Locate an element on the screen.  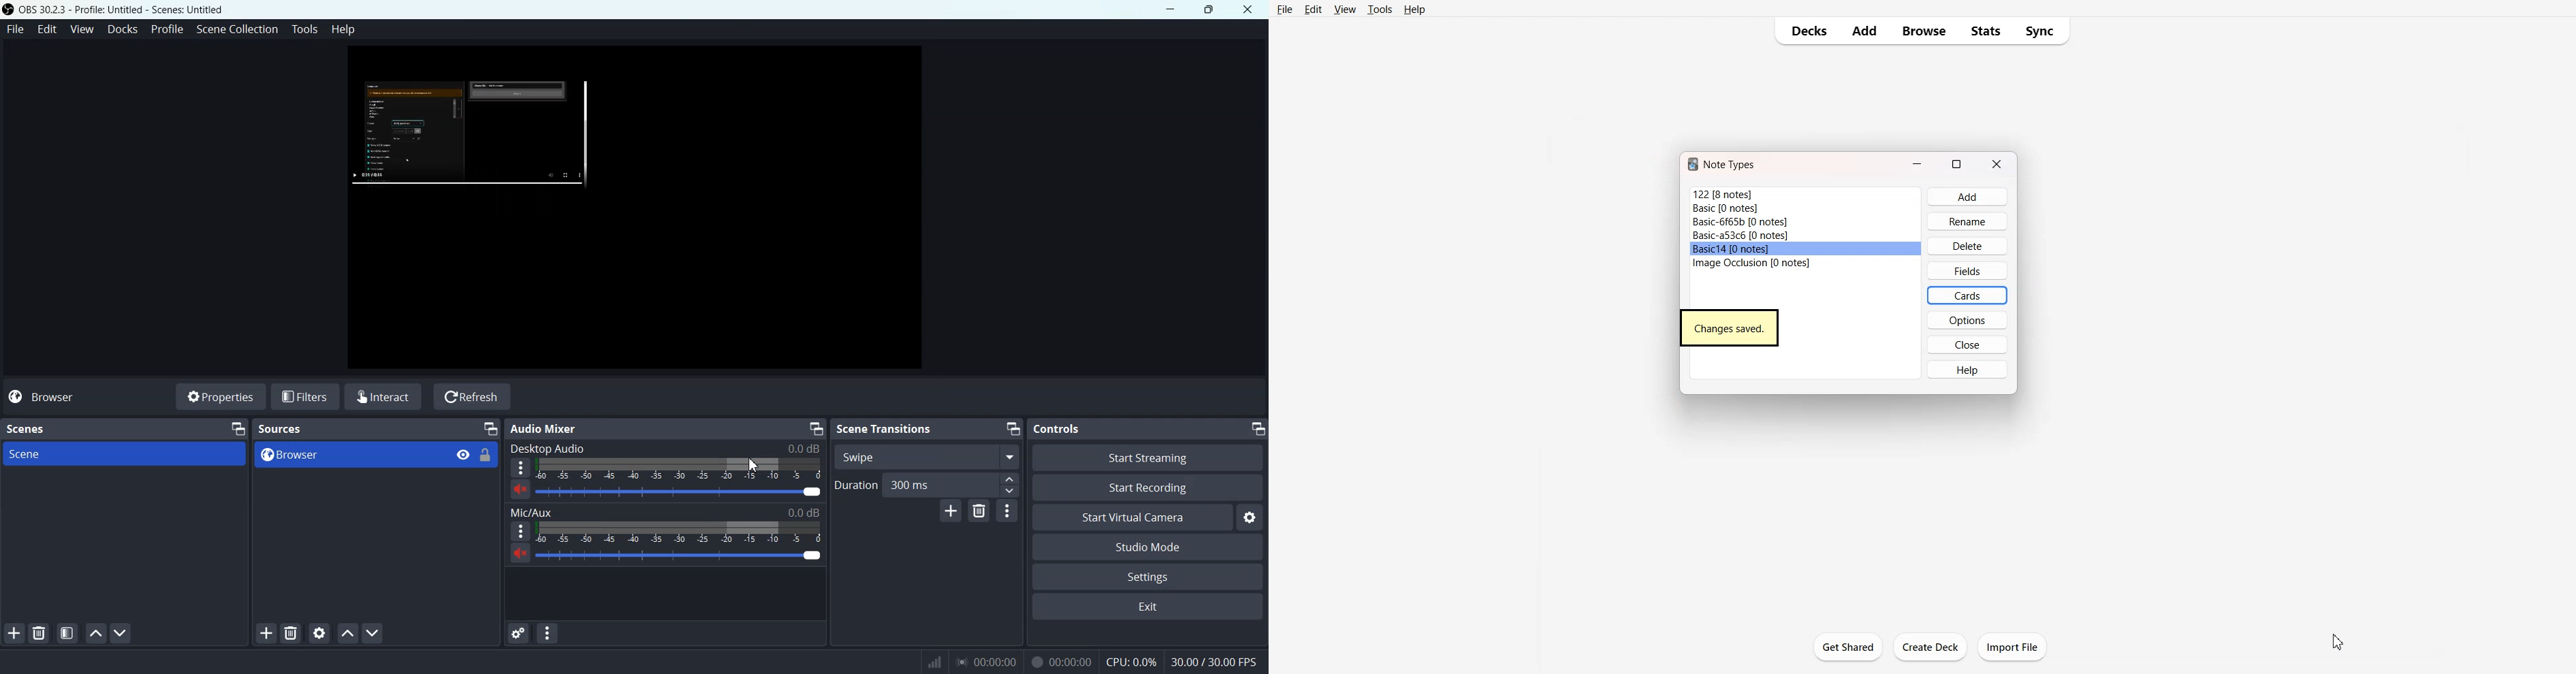
Docks is located at coordinates (124, 30).